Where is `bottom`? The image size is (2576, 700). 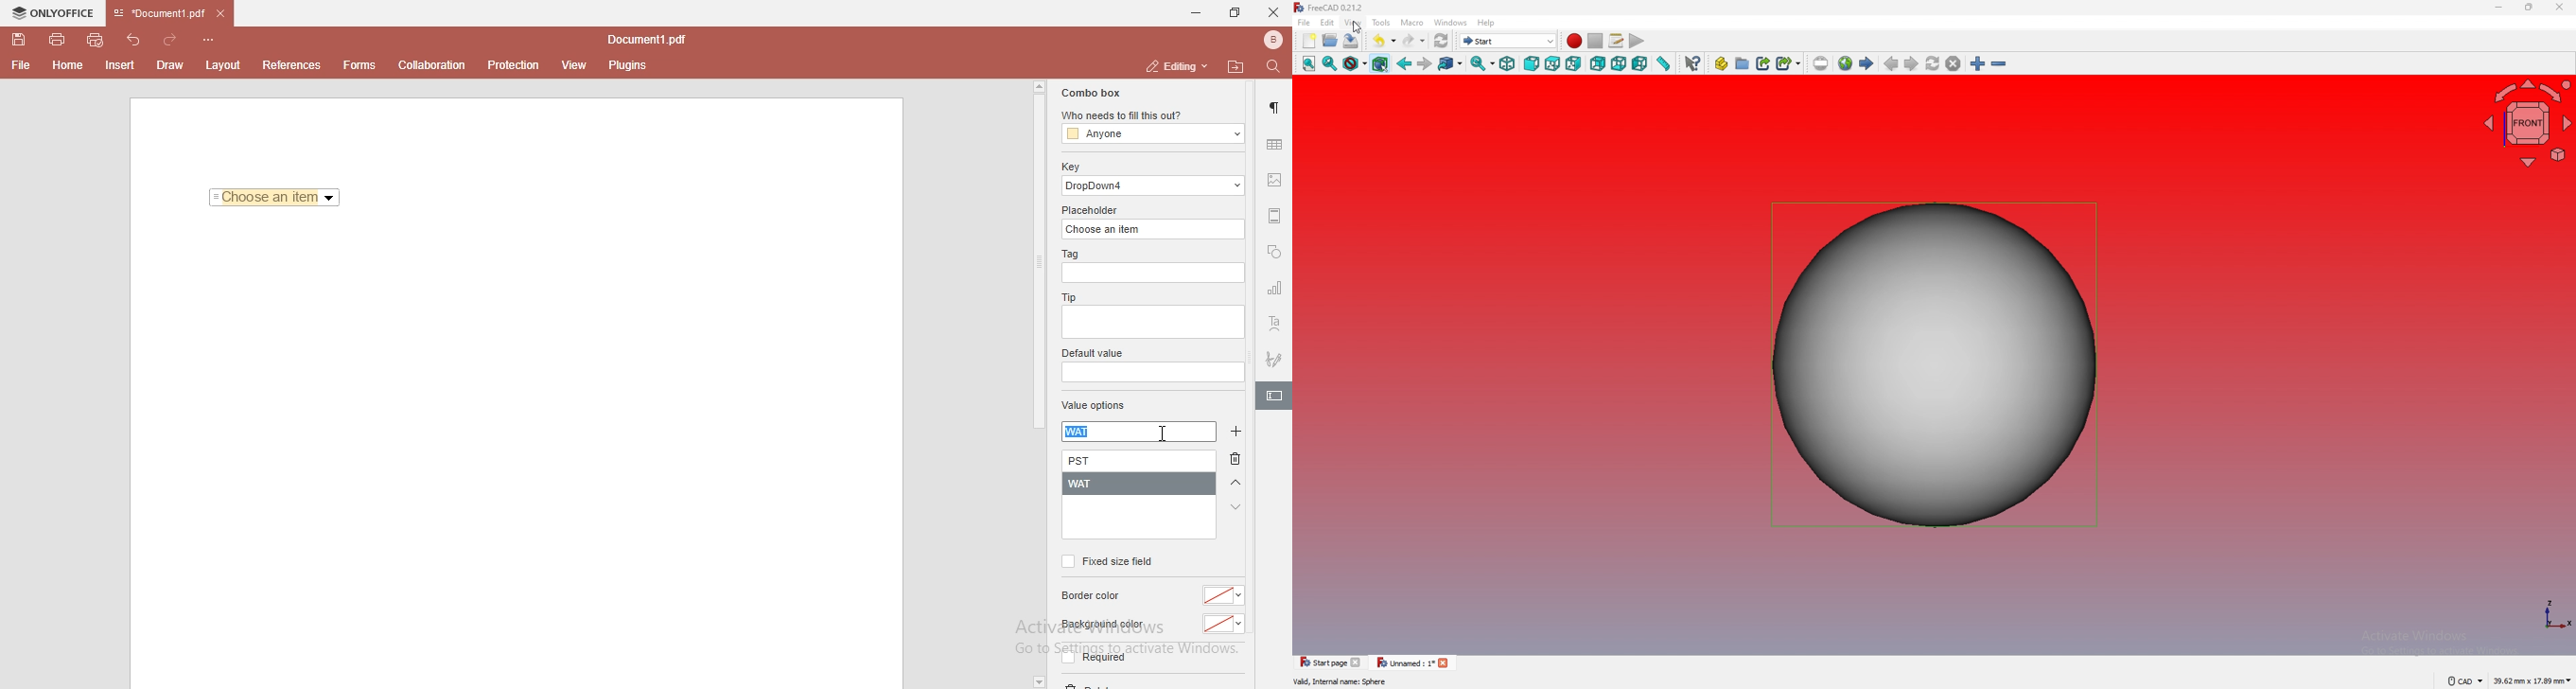
bottom is located at coordinates (1619, 64).